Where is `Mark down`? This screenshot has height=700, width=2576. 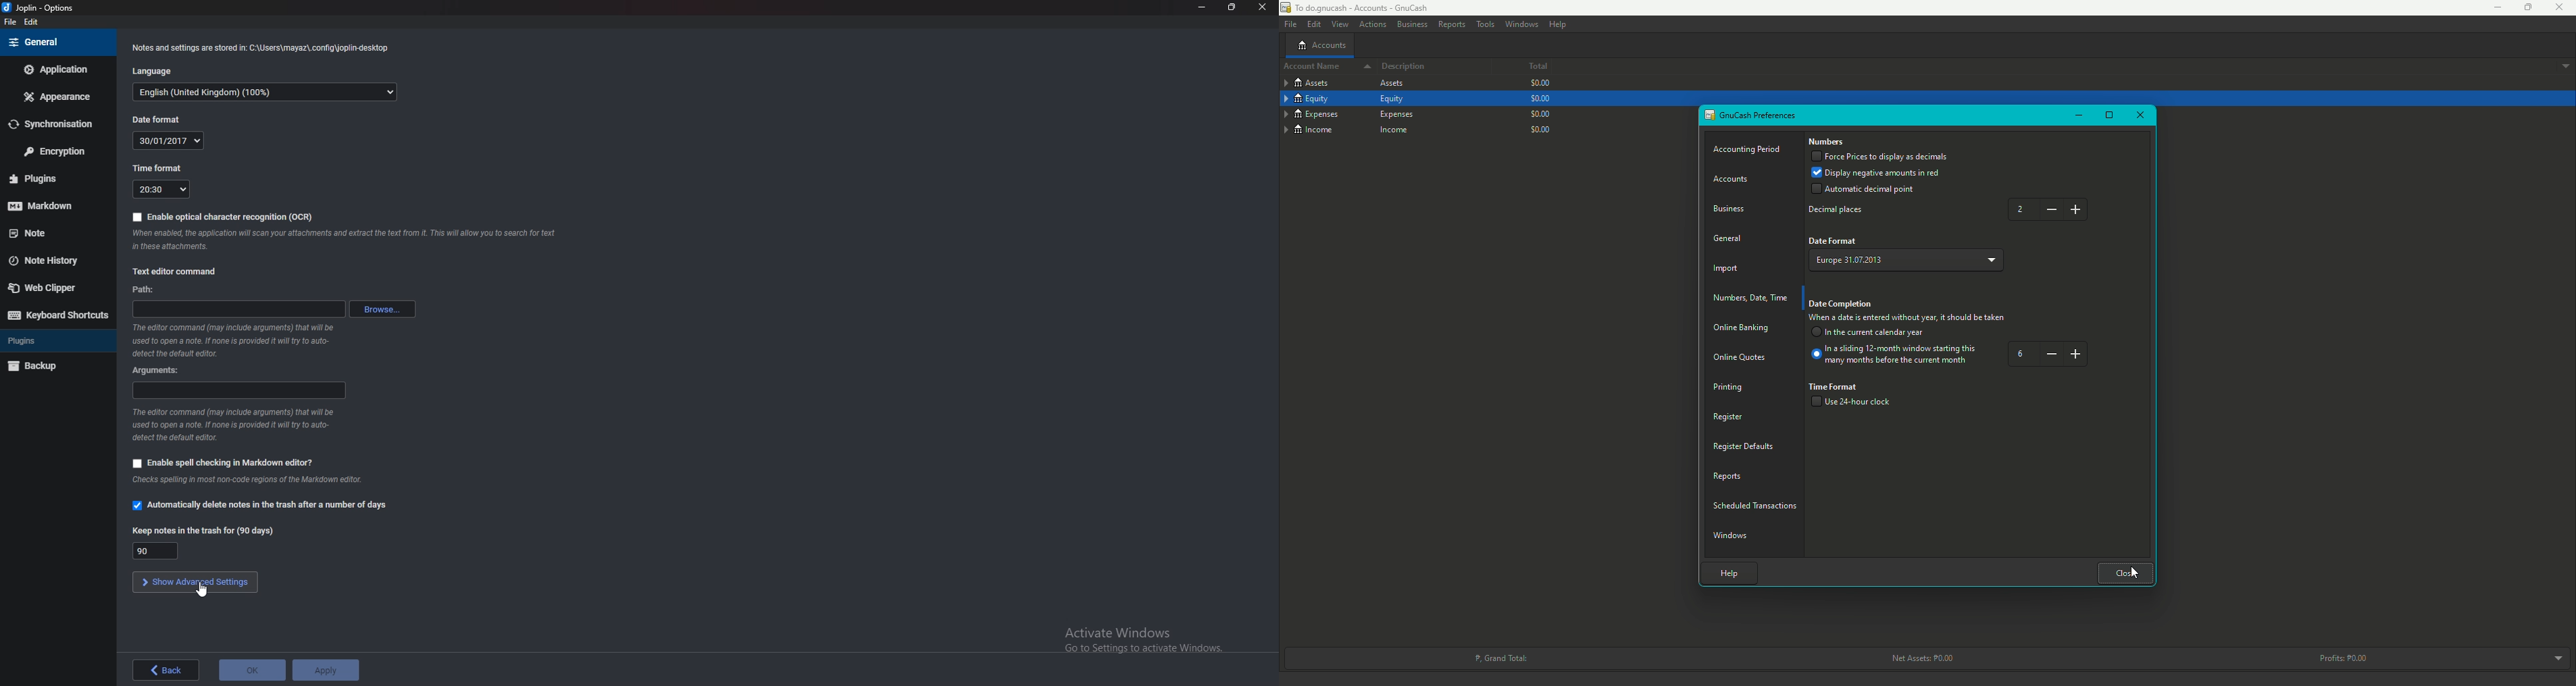
Mark down is located at coordinates (50, 205).